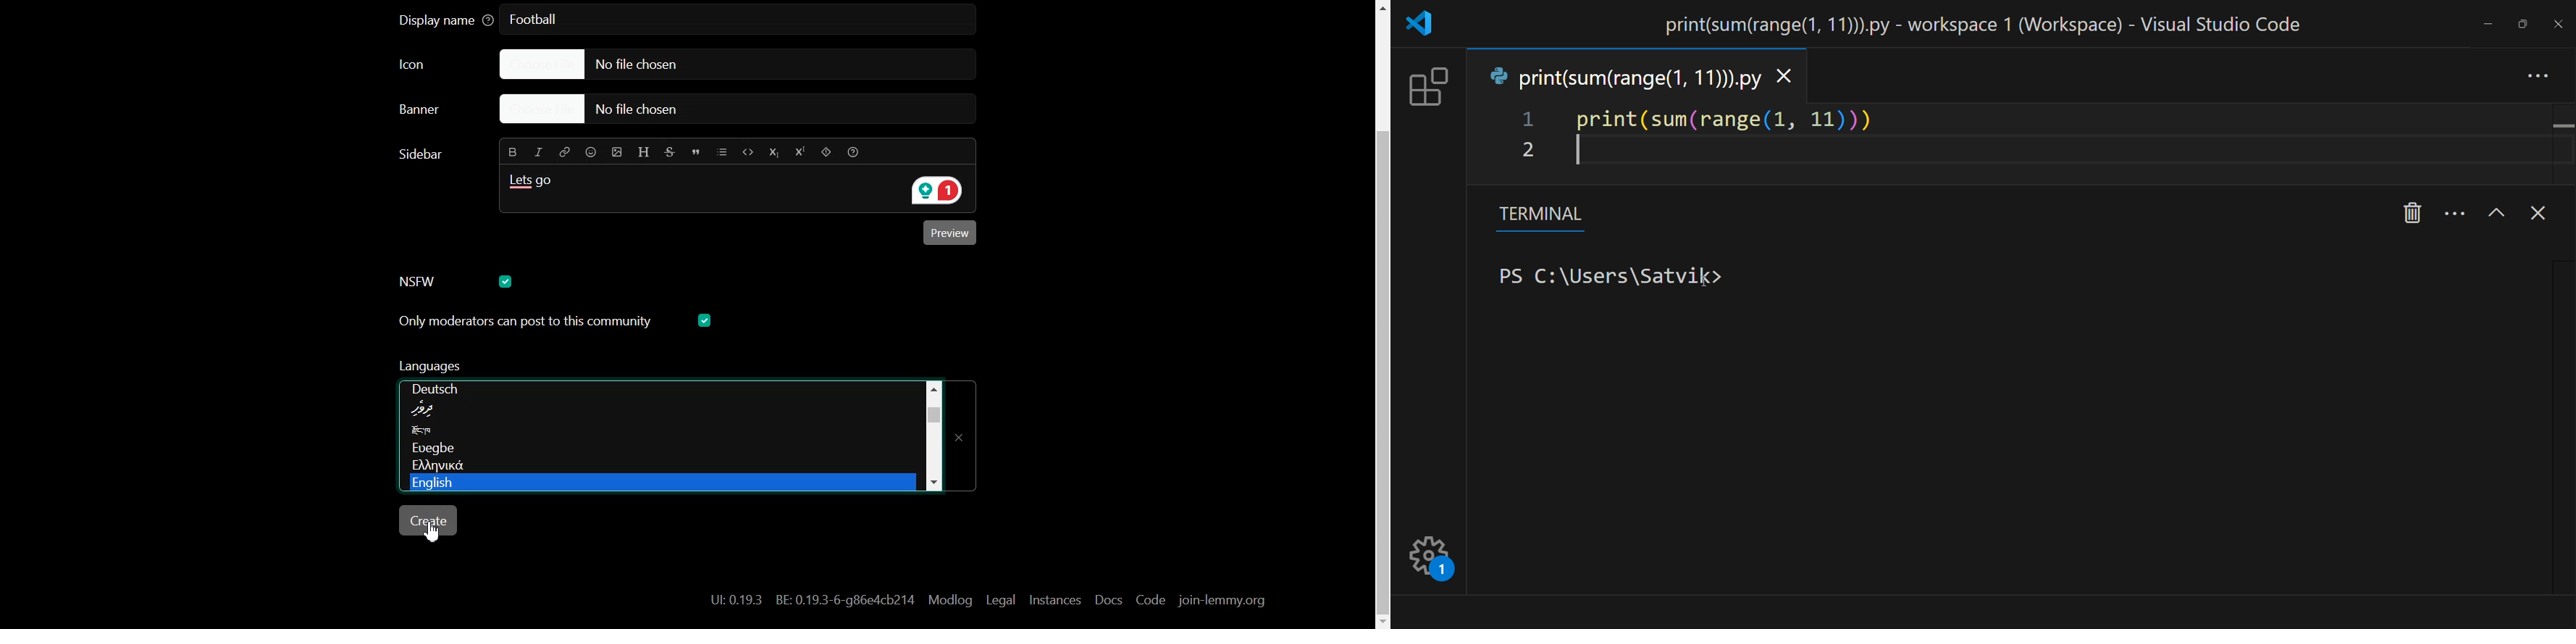 This screenshot has width=2576, height=644. I want to click on Language, so click(655, 451).